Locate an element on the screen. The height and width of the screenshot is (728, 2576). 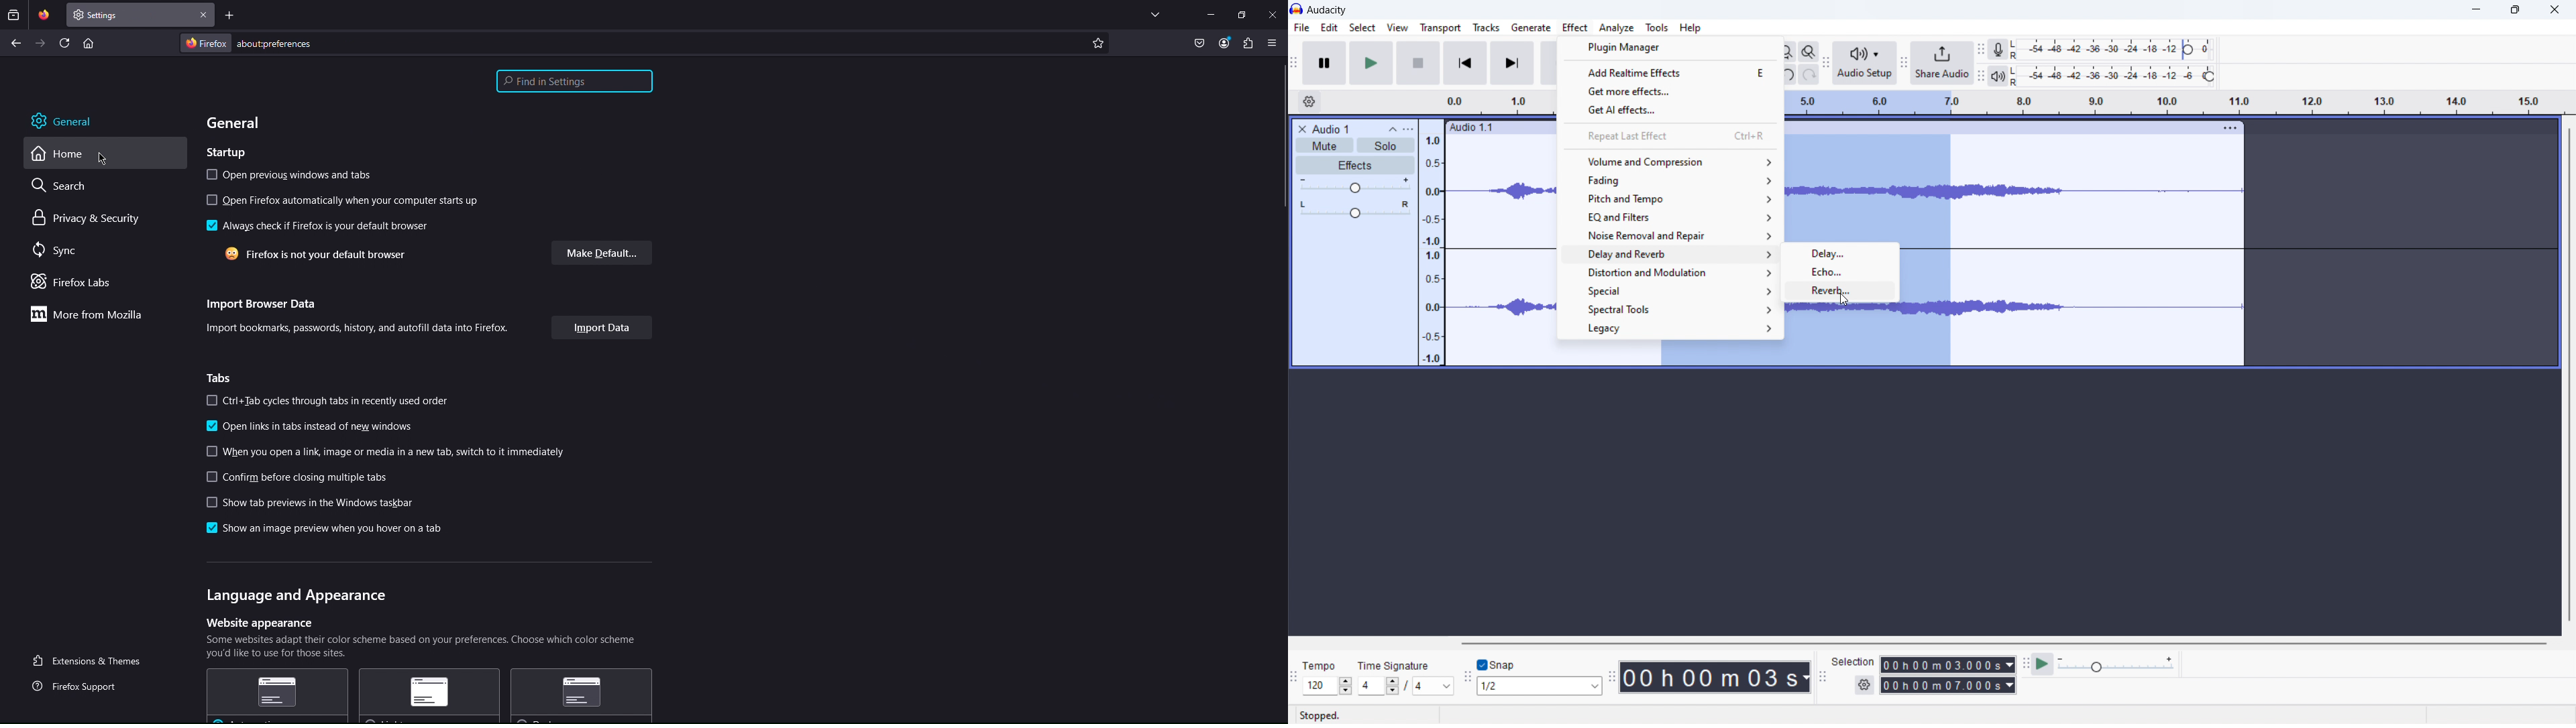
pause is located at coordinates (1324, 62).